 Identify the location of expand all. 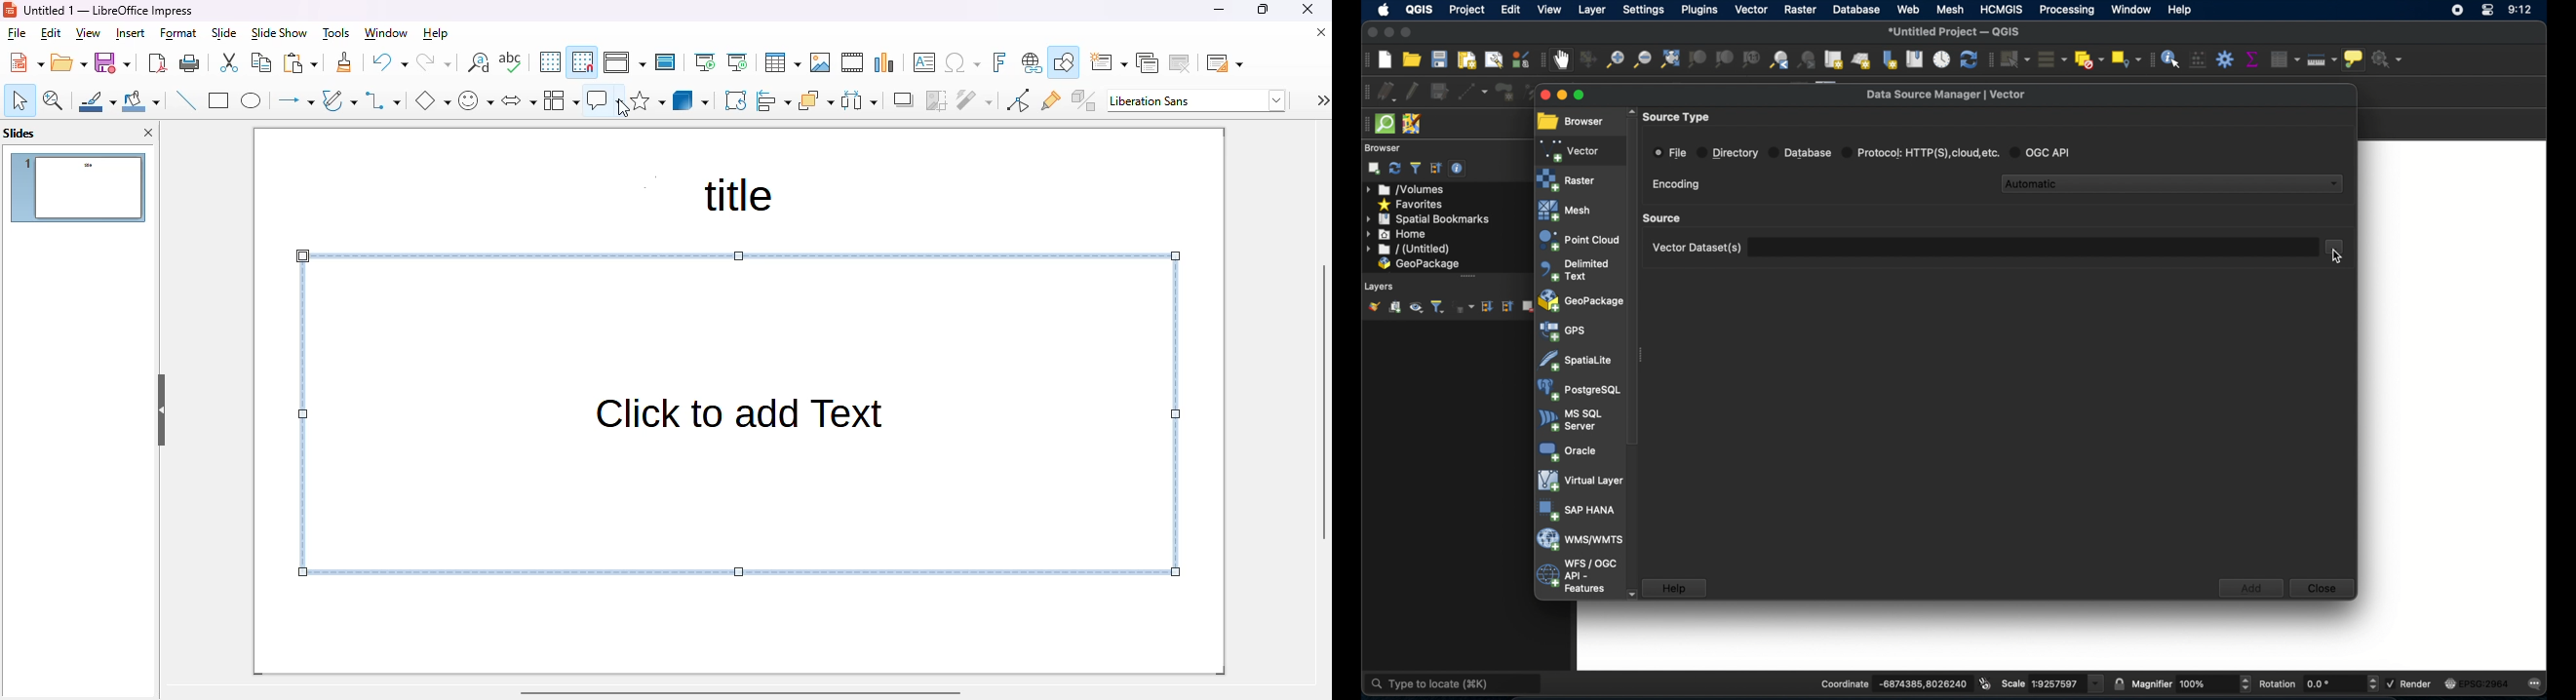
(1486, 307).